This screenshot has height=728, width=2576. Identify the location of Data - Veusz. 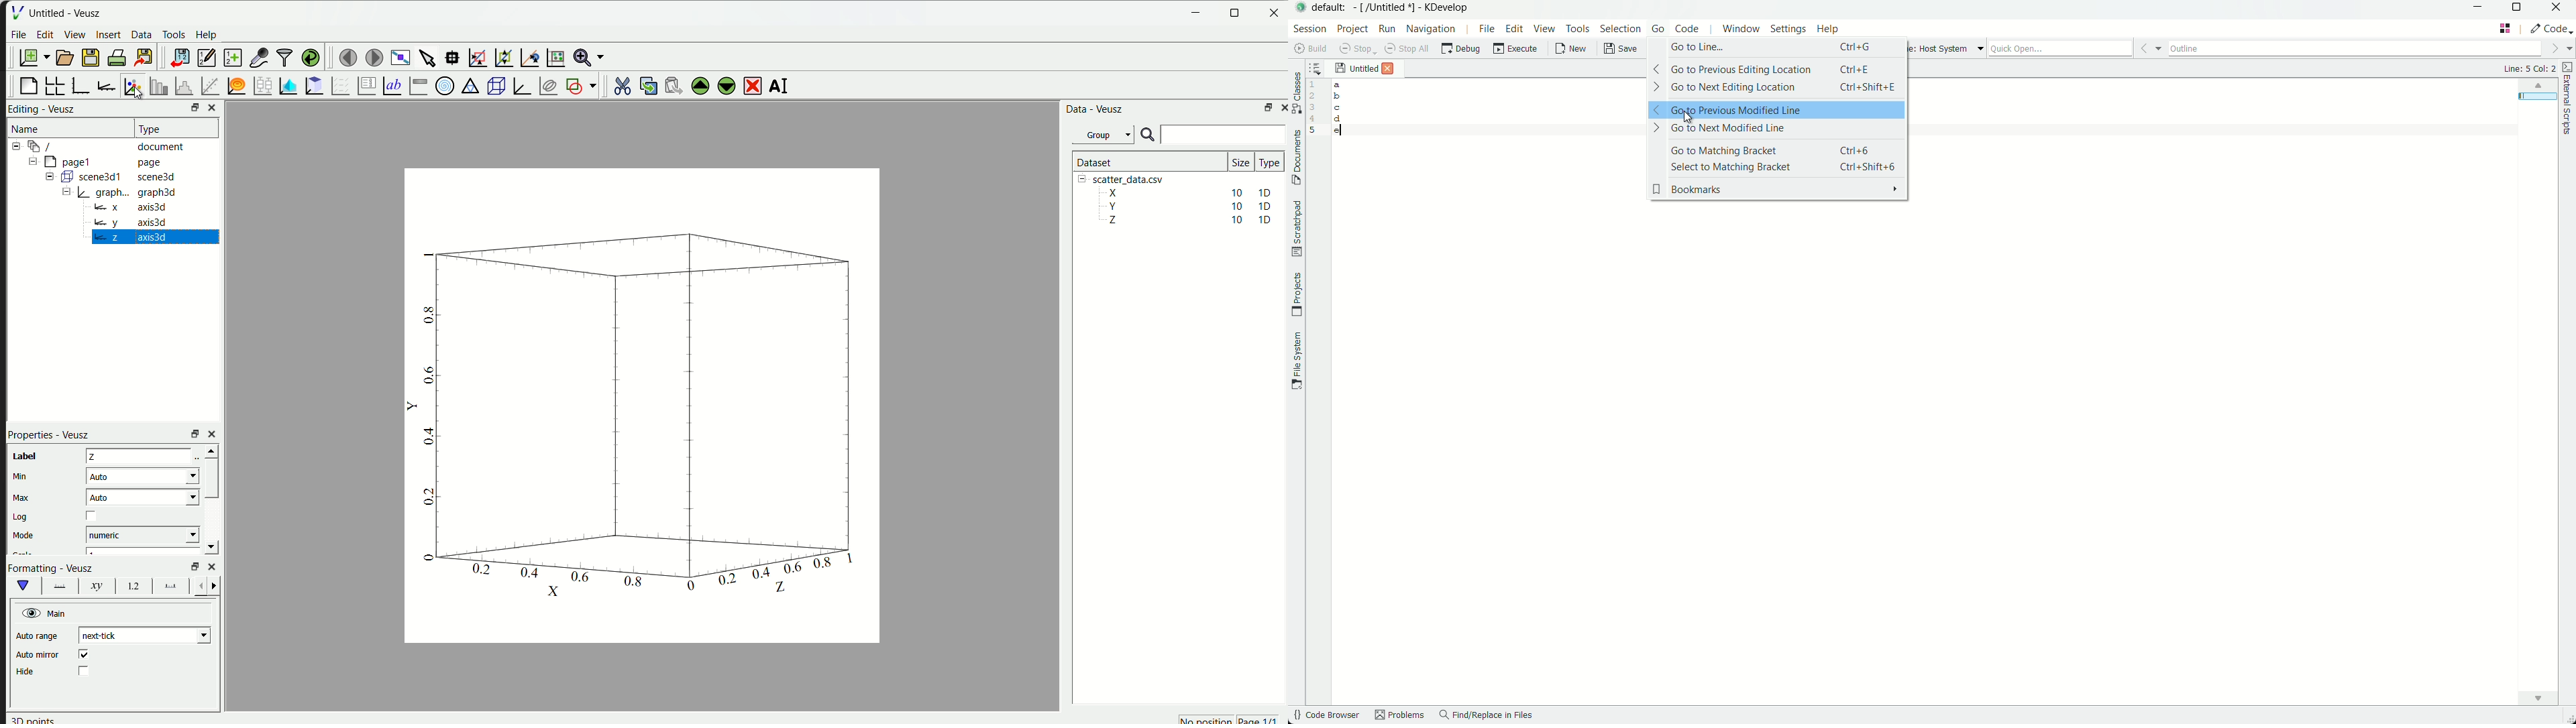
(1092, 109).